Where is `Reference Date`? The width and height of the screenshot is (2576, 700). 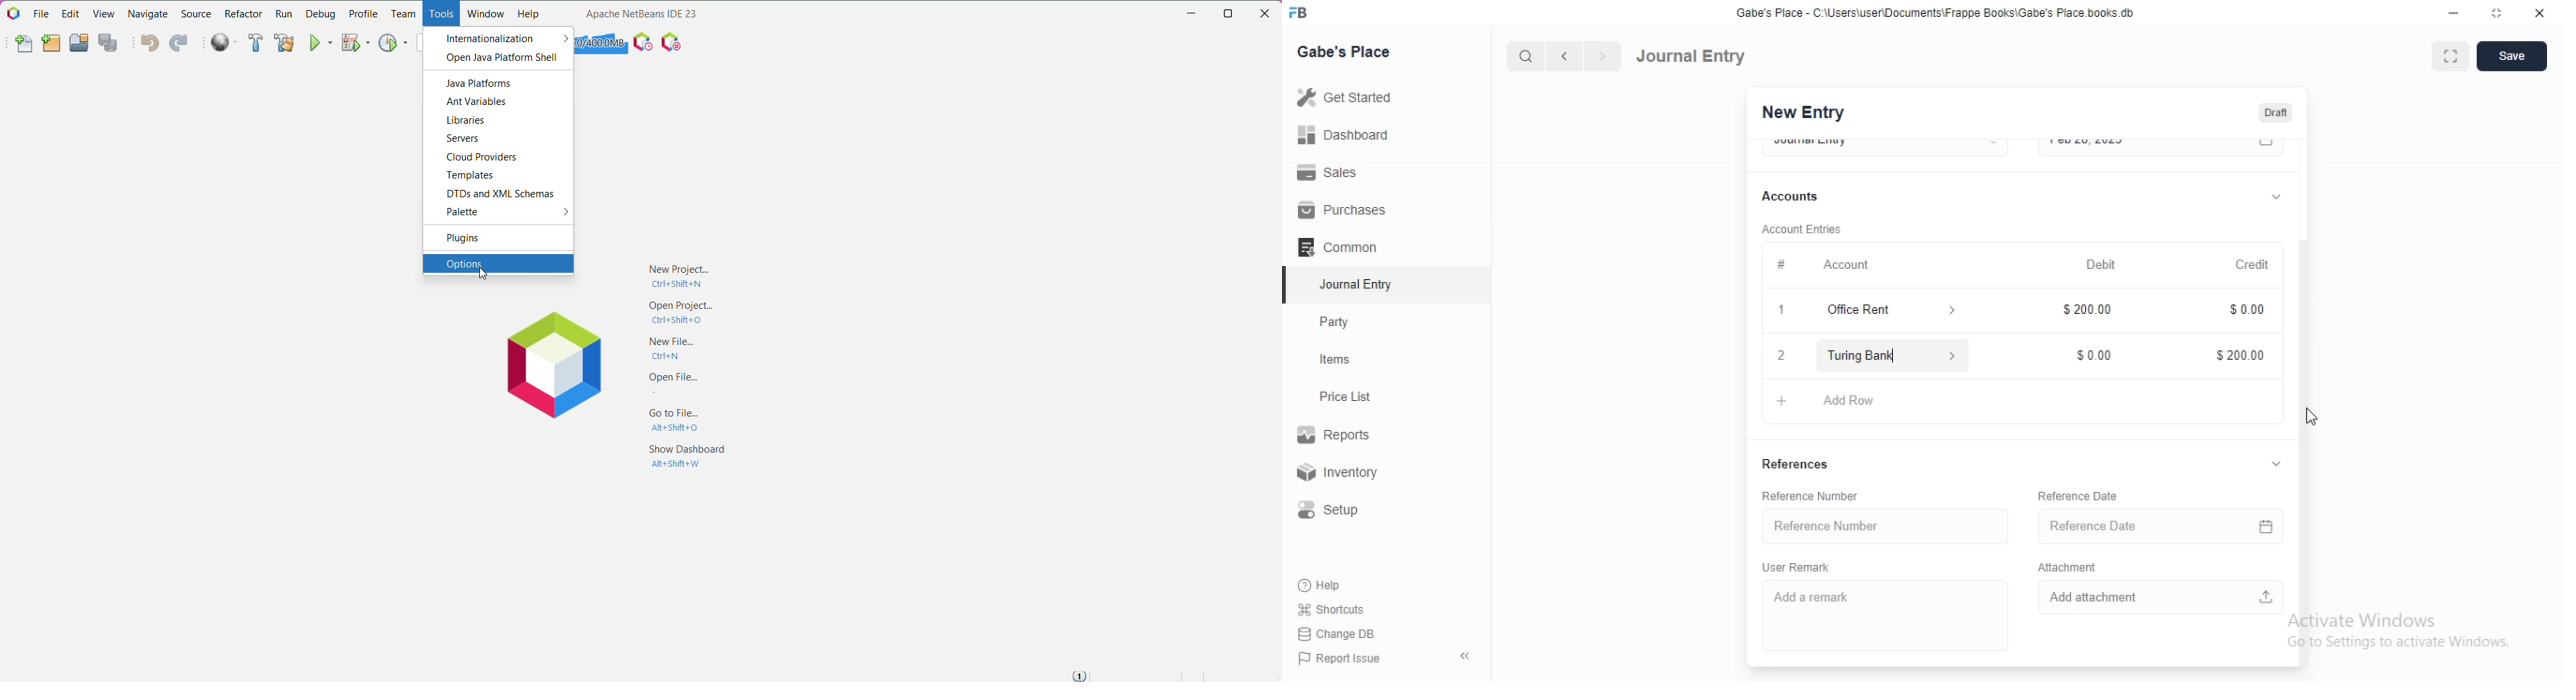 Reference Date is located at coordinates (2155, 527).